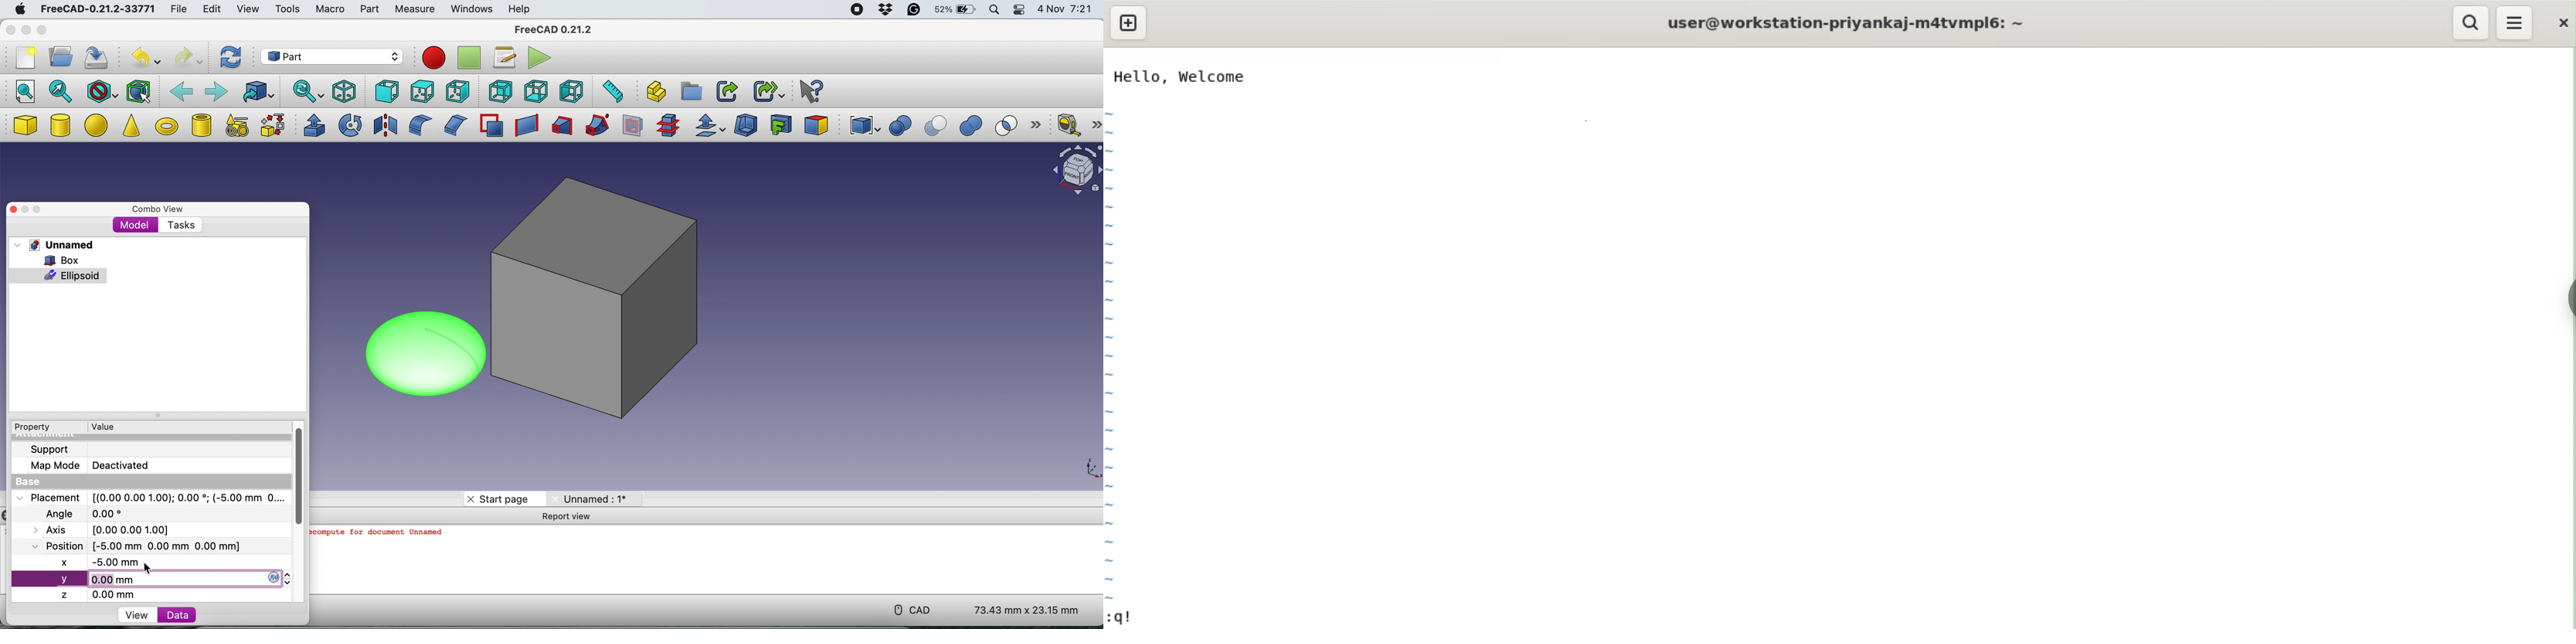  What do you see at coordinates (668, 126) in the screenshot?
I see `cross section` at bounding box center [668, 126].